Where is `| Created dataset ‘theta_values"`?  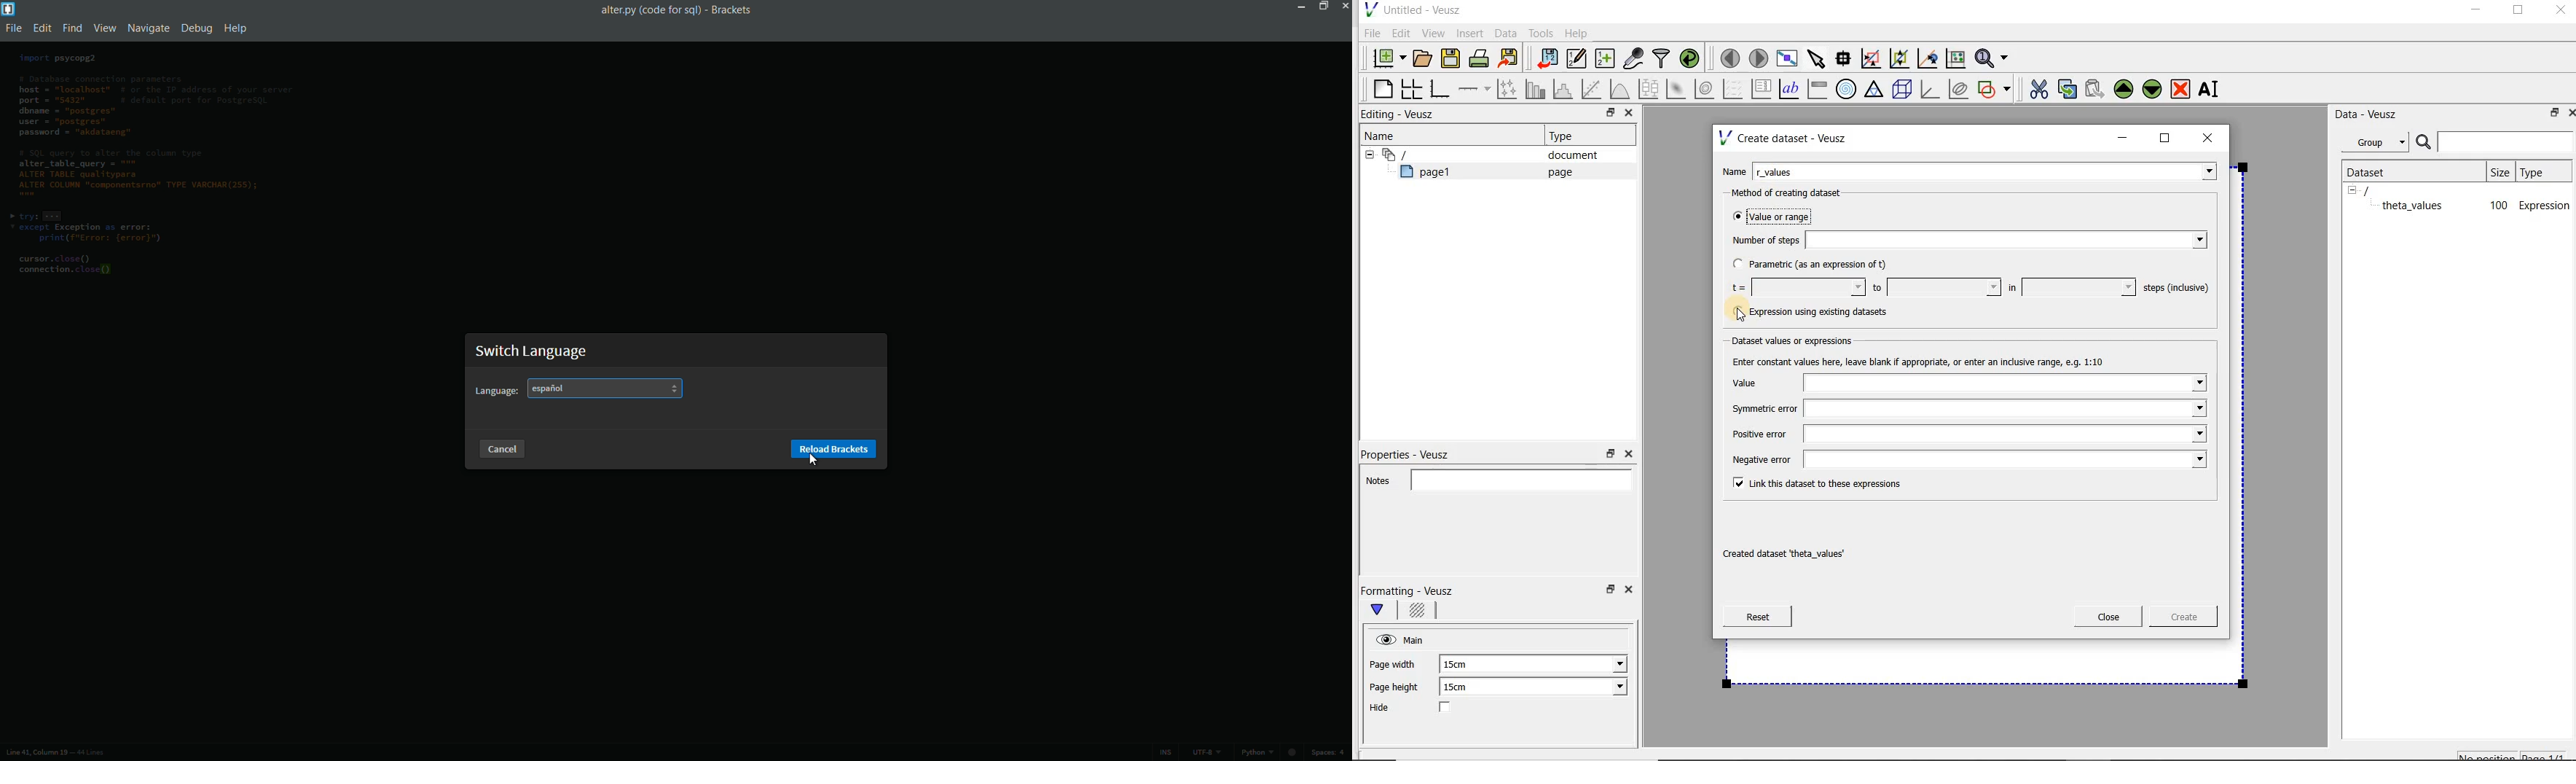 | Created dataset ‘theta_values" is located at coordinates (1799, 555).